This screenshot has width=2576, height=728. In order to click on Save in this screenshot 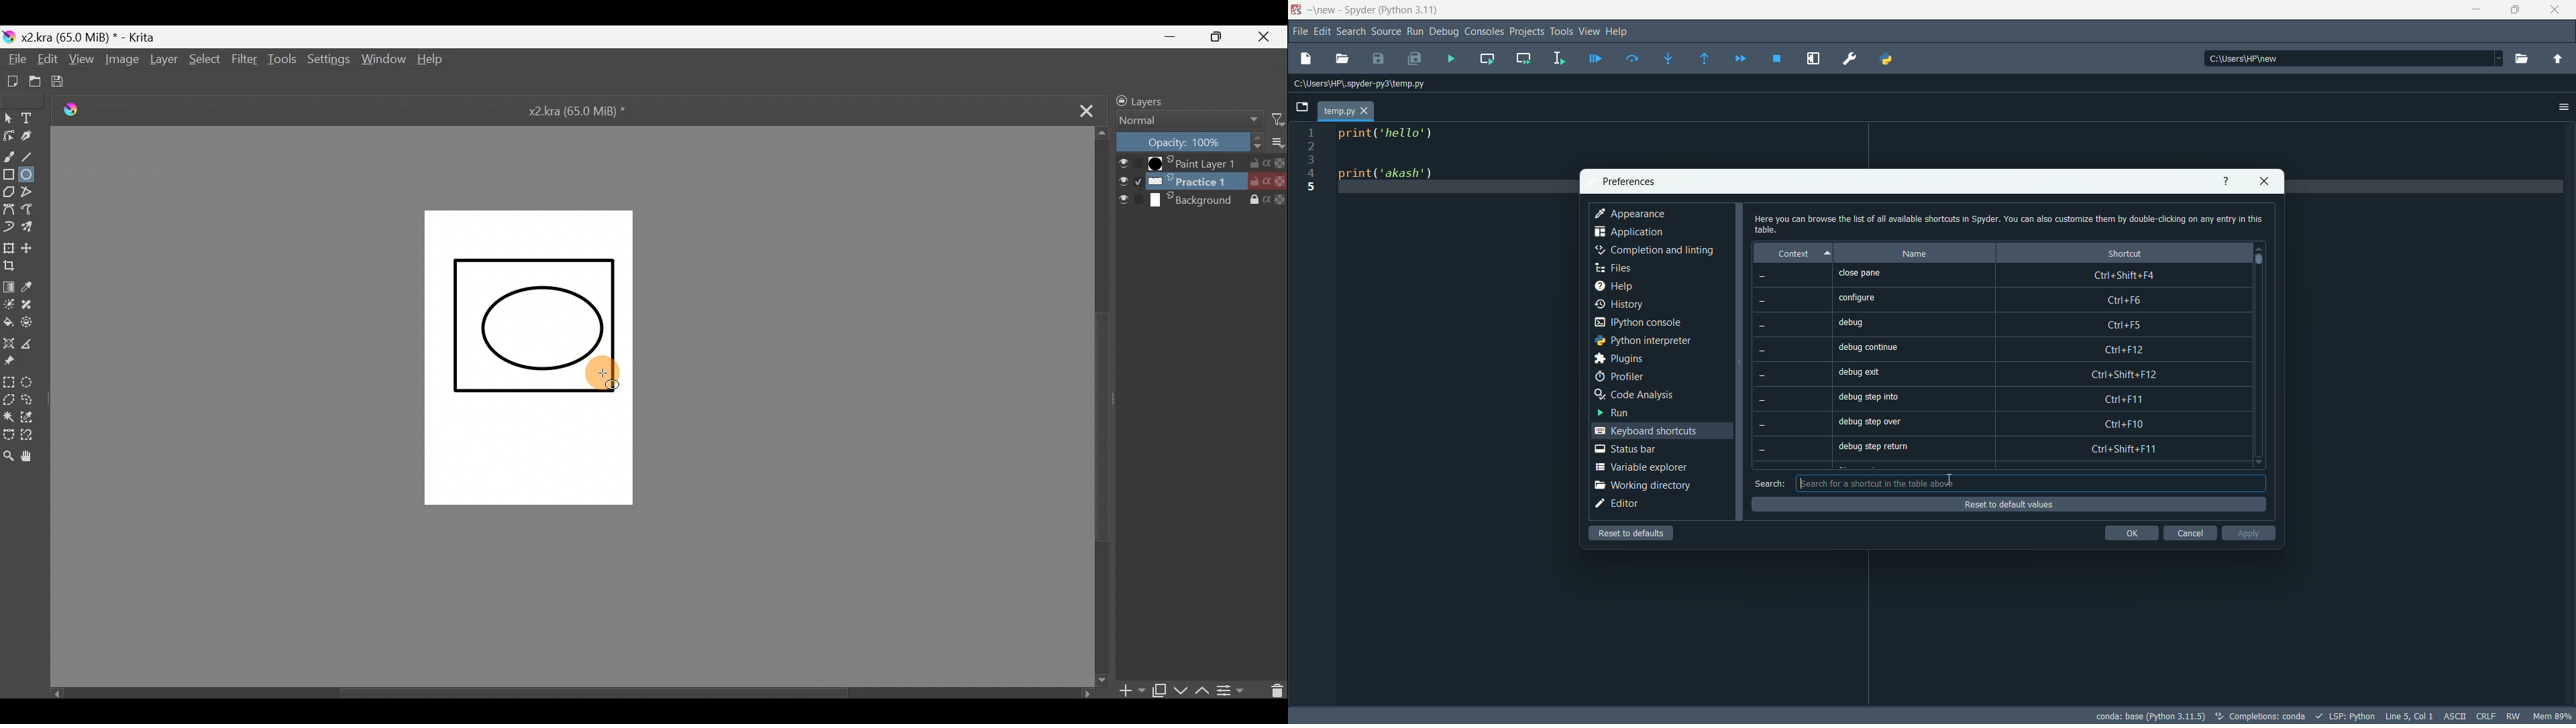, I will do `click(69, 82)`.